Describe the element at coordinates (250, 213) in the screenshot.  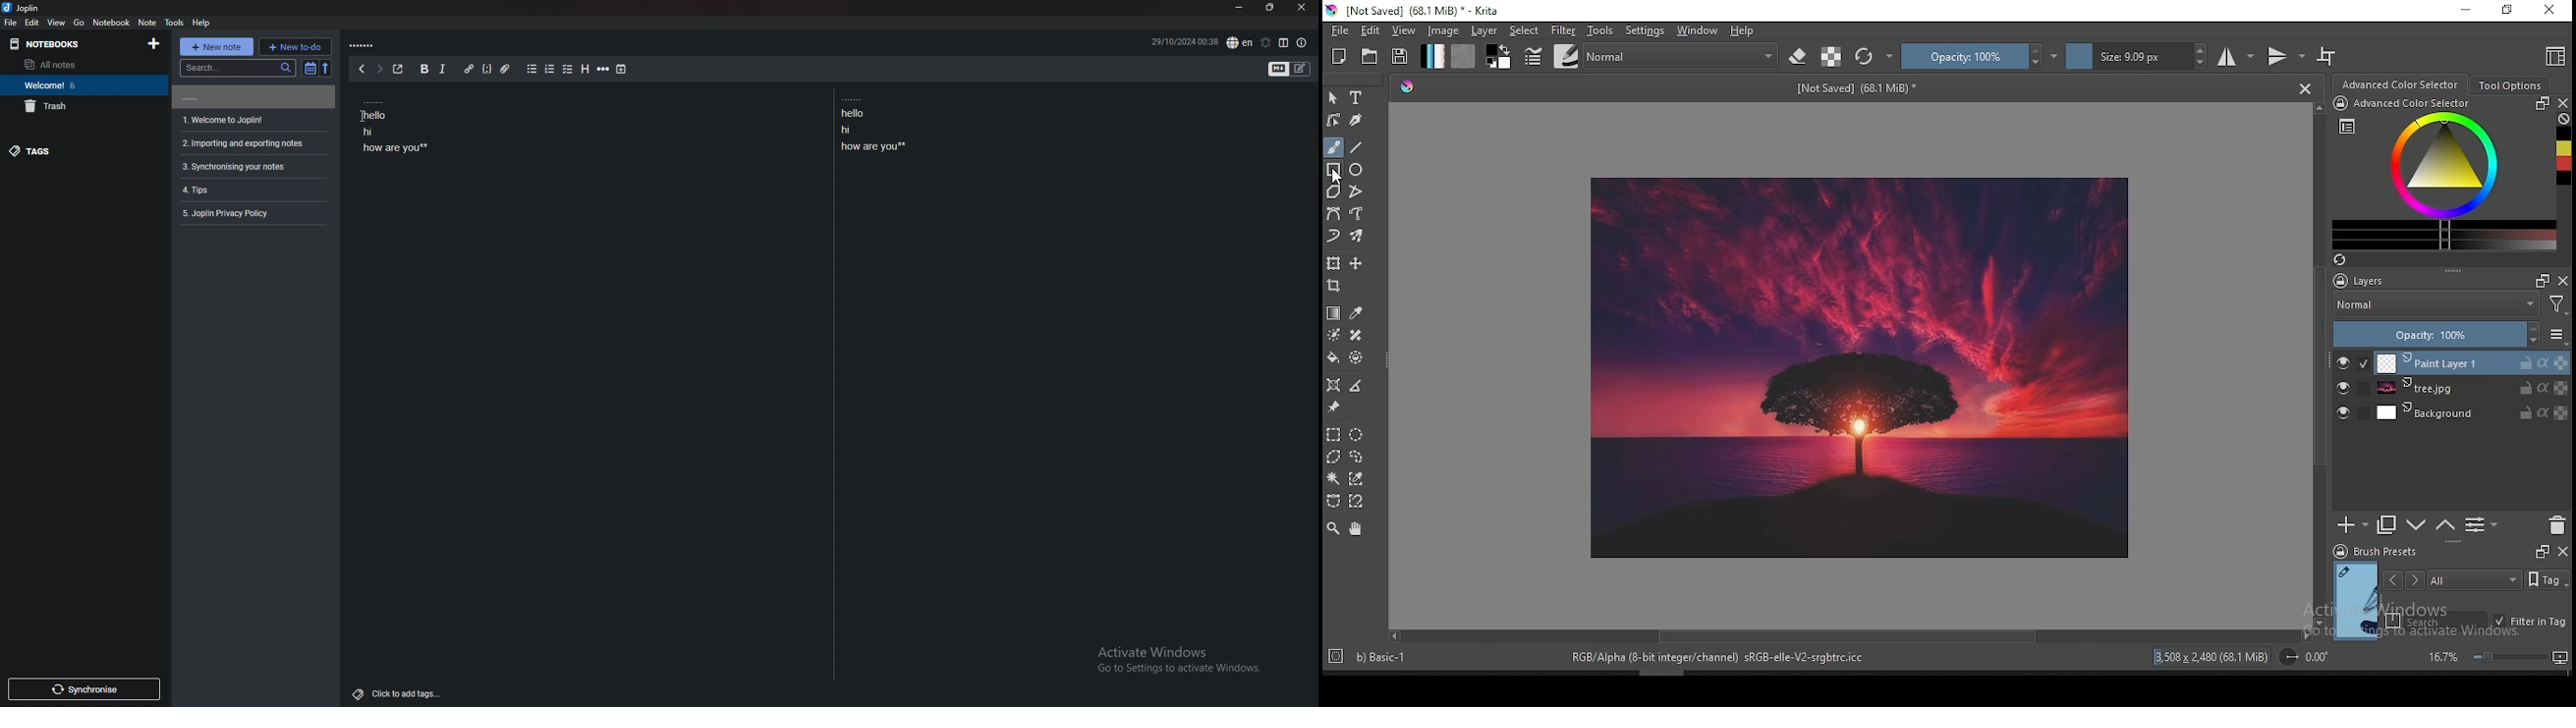
I see `note` at that location.